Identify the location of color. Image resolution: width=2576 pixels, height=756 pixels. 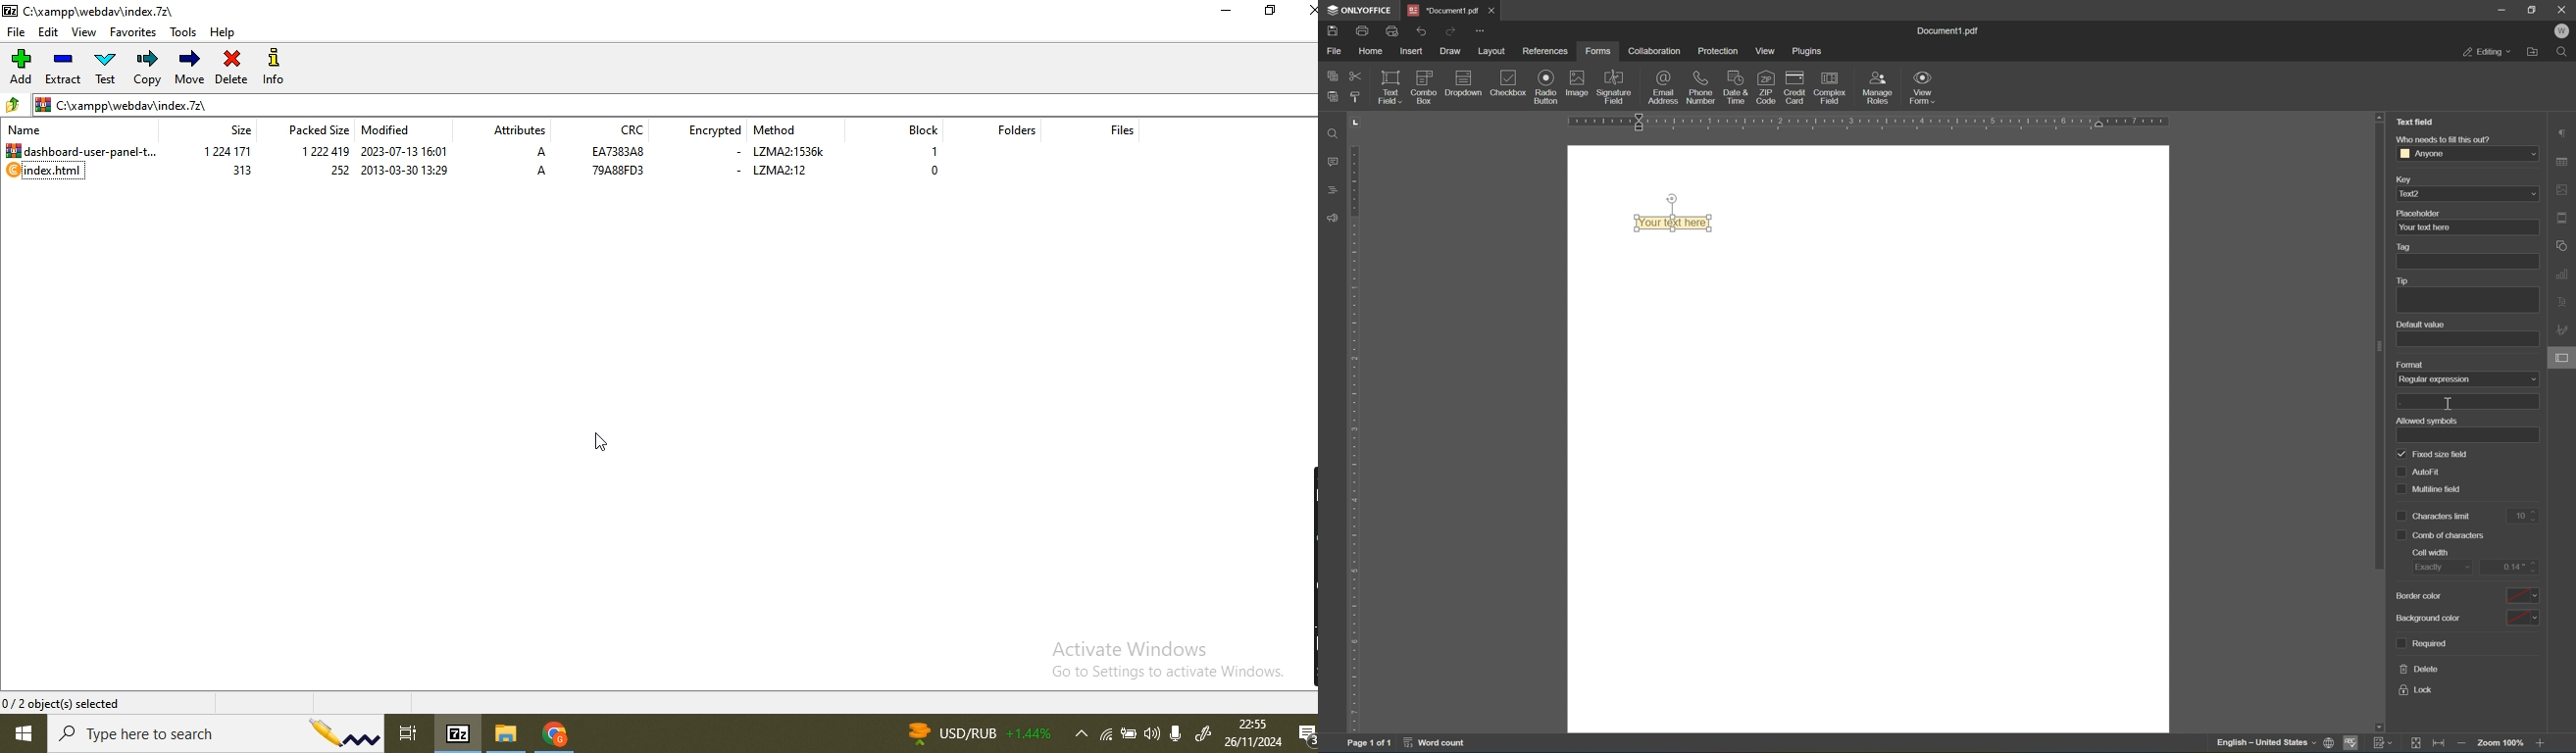
(2522, 619).